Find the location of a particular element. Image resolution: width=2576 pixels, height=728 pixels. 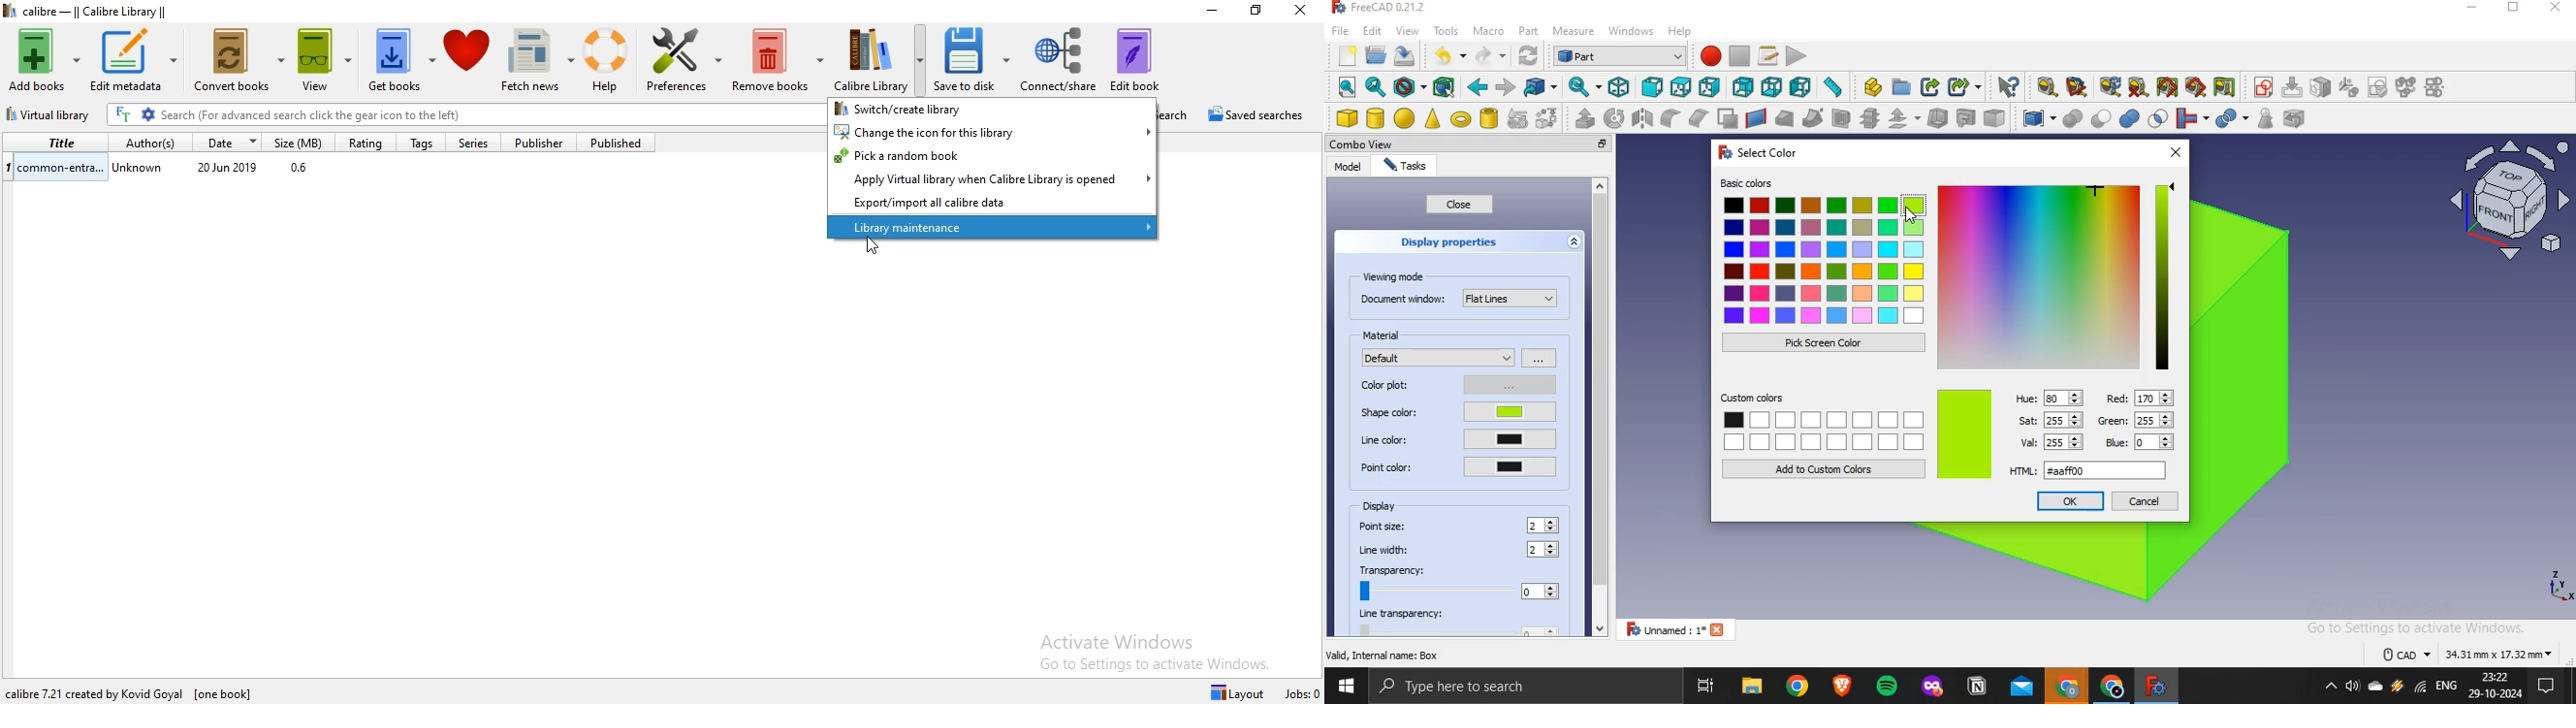

point color is located at coordinates (1457, 466).